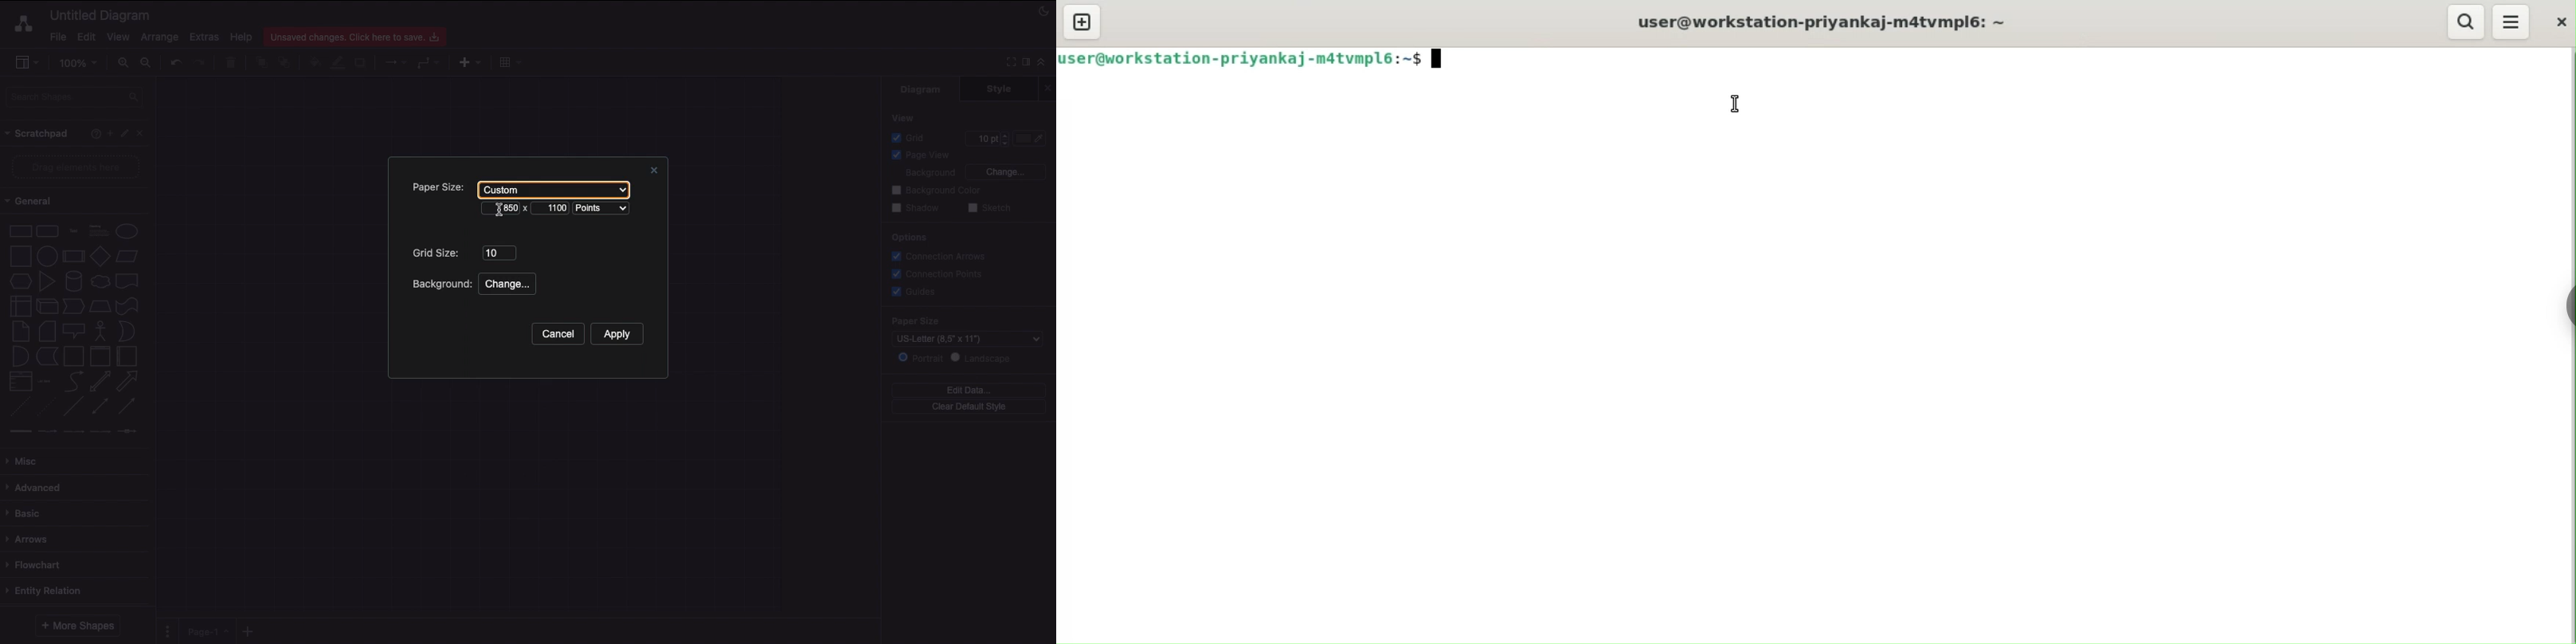 This screenshot has width=2576, height=644. What do you see at coordinates (109, 132) in the screenshot?
I see `Add` at bounding box center [109, 132].